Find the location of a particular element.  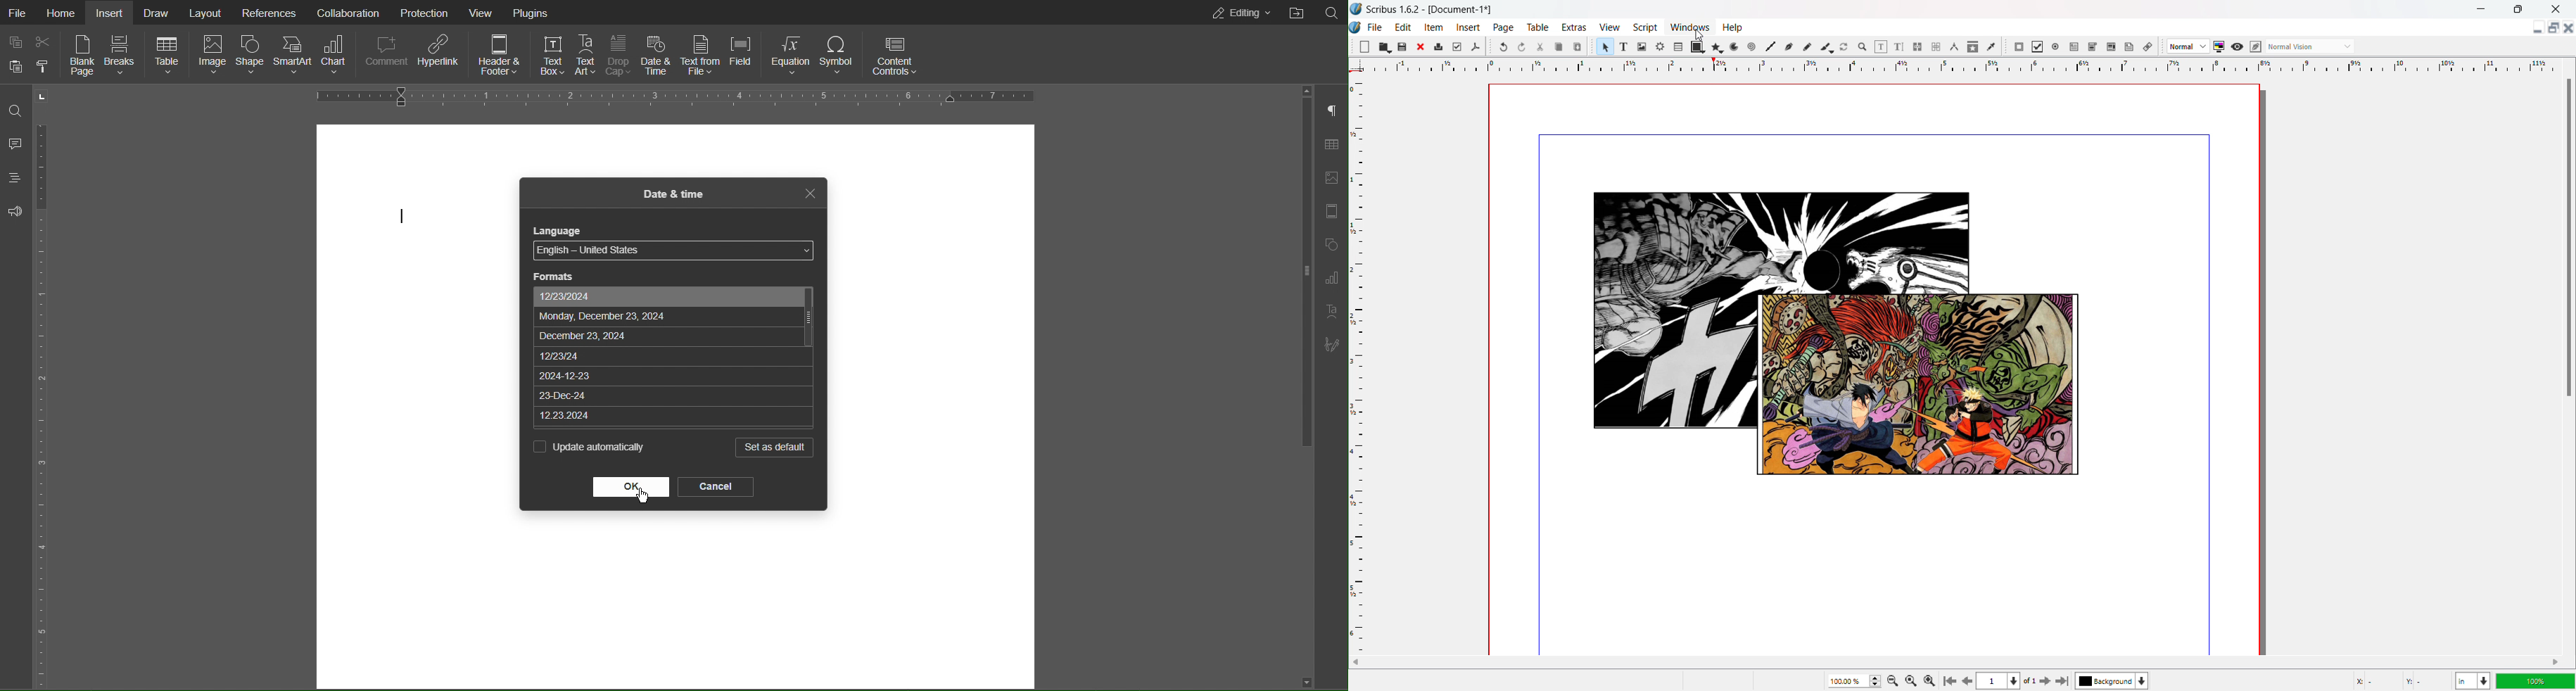

Zoom out by the stepping value selected in settings is located at coordinates (1929, 679).